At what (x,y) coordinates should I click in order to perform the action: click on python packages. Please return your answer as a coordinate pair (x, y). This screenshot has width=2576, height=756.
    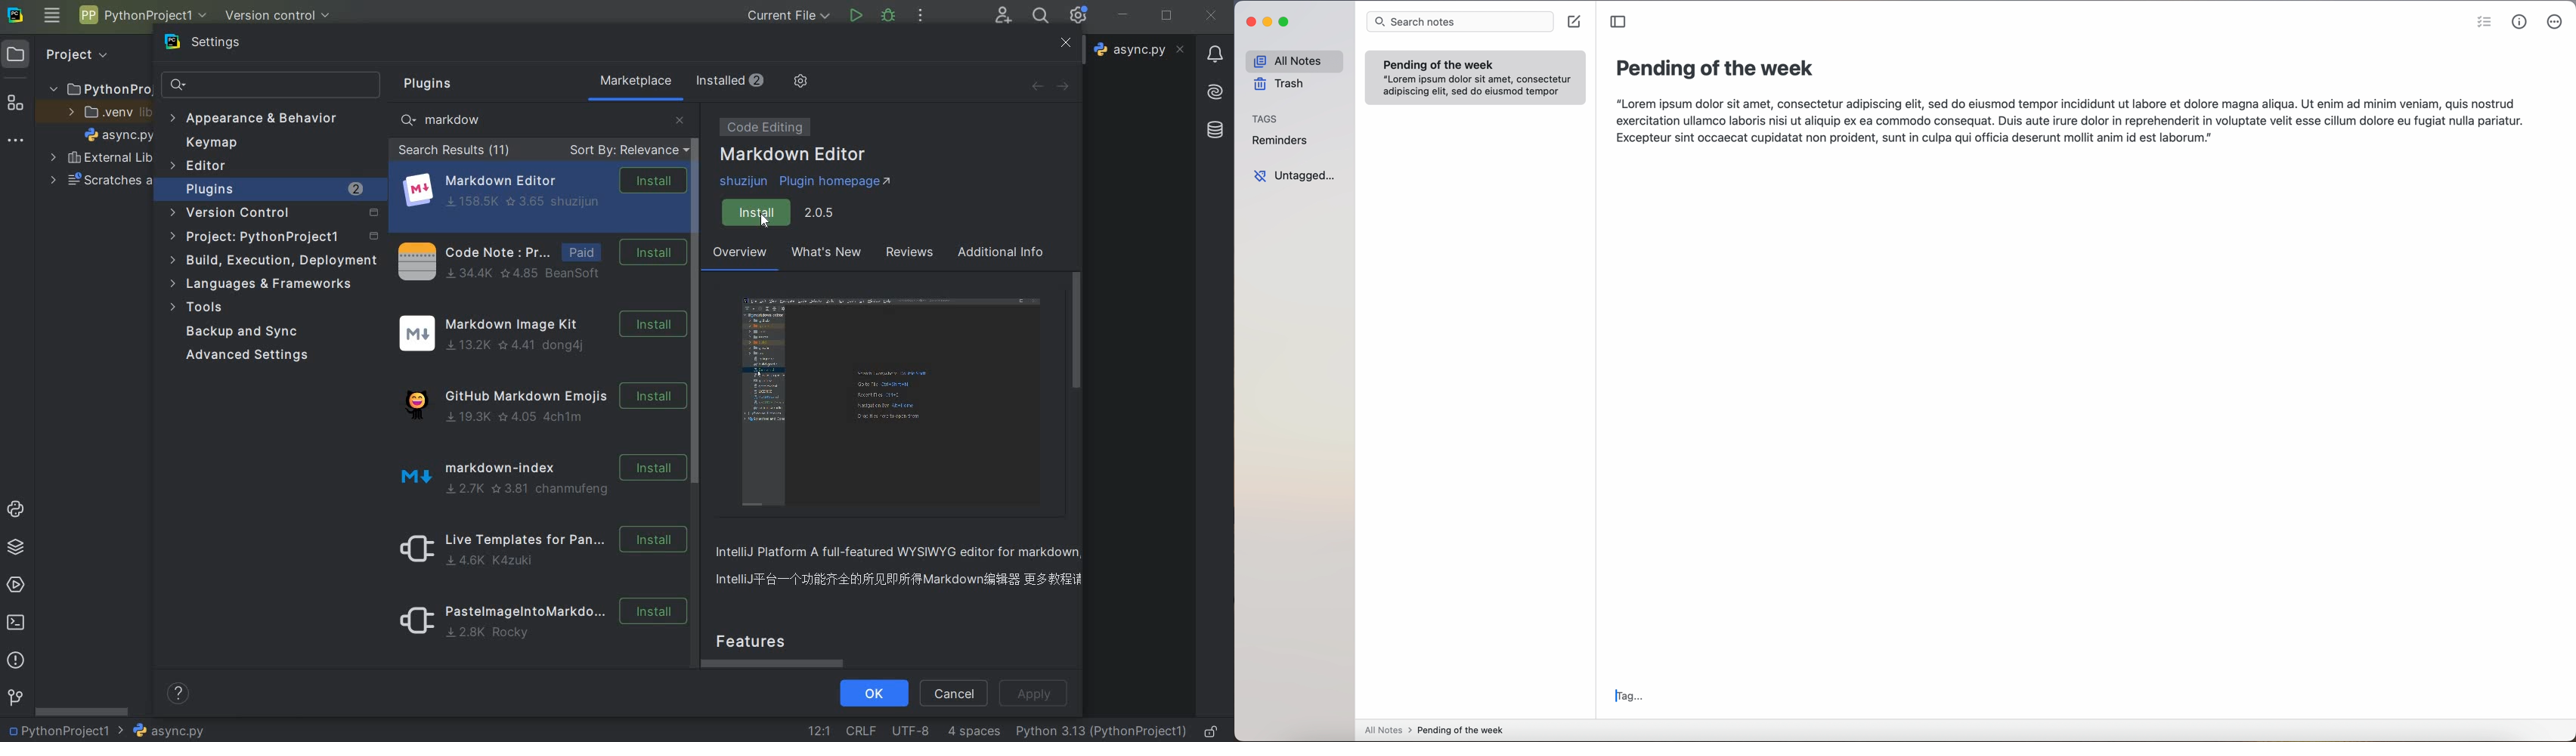
    Looking at the image, I should click on (14, 549).